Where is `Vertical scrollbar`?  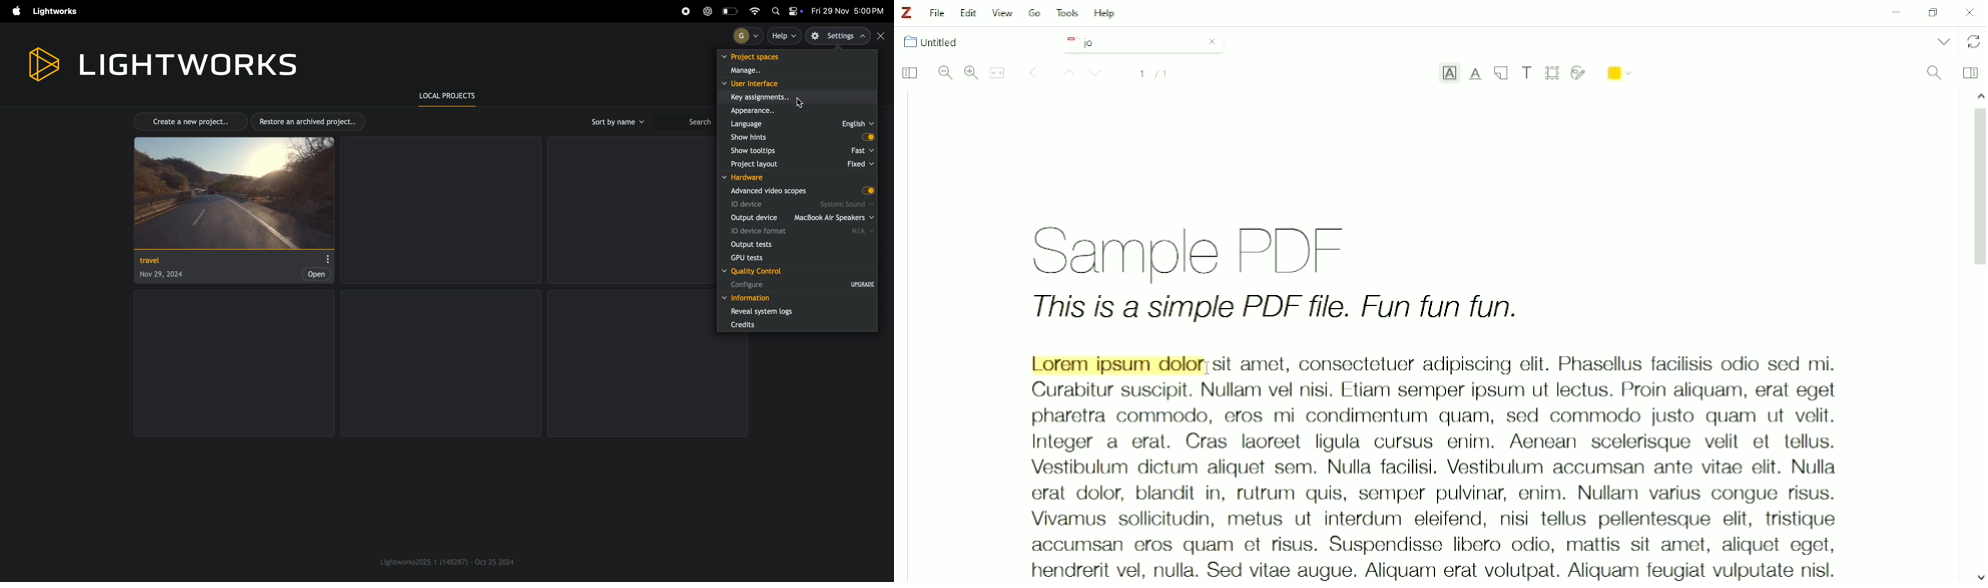
Vertical scrollbar is located at coordinates (1976, 192).